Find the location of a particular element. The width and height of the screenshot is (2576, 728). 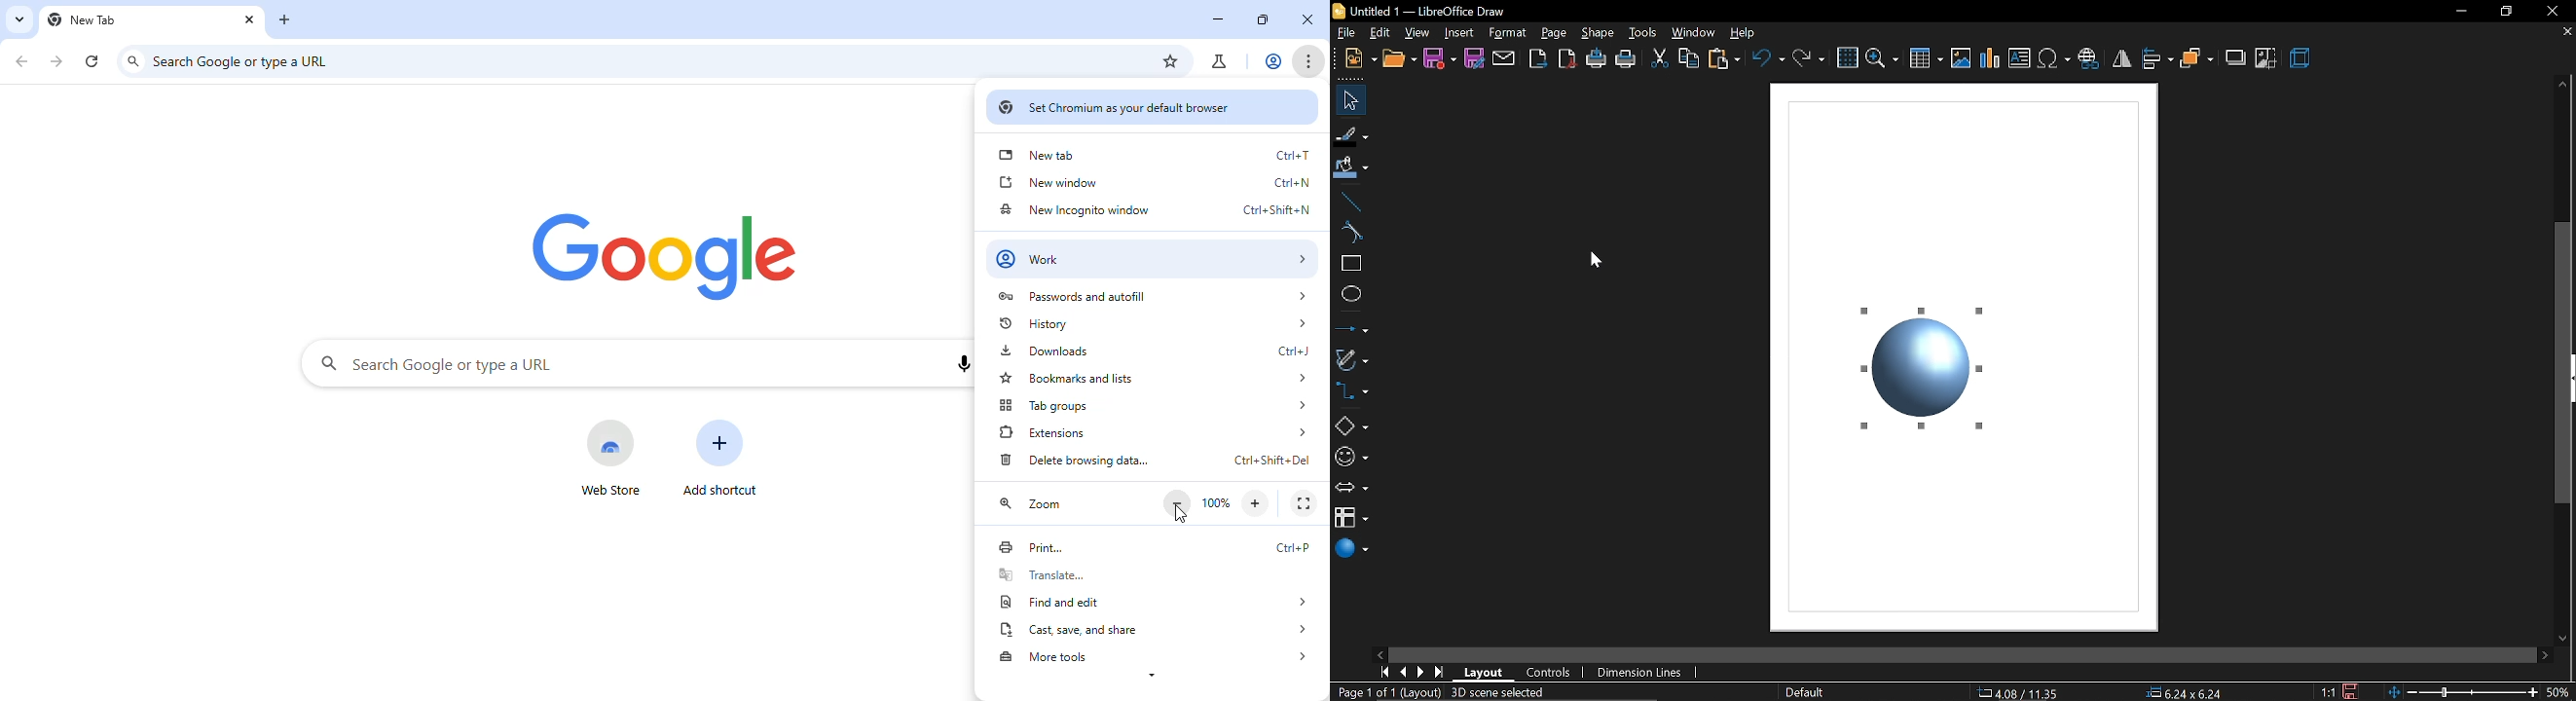

go back is located at coordinates (21, 59).